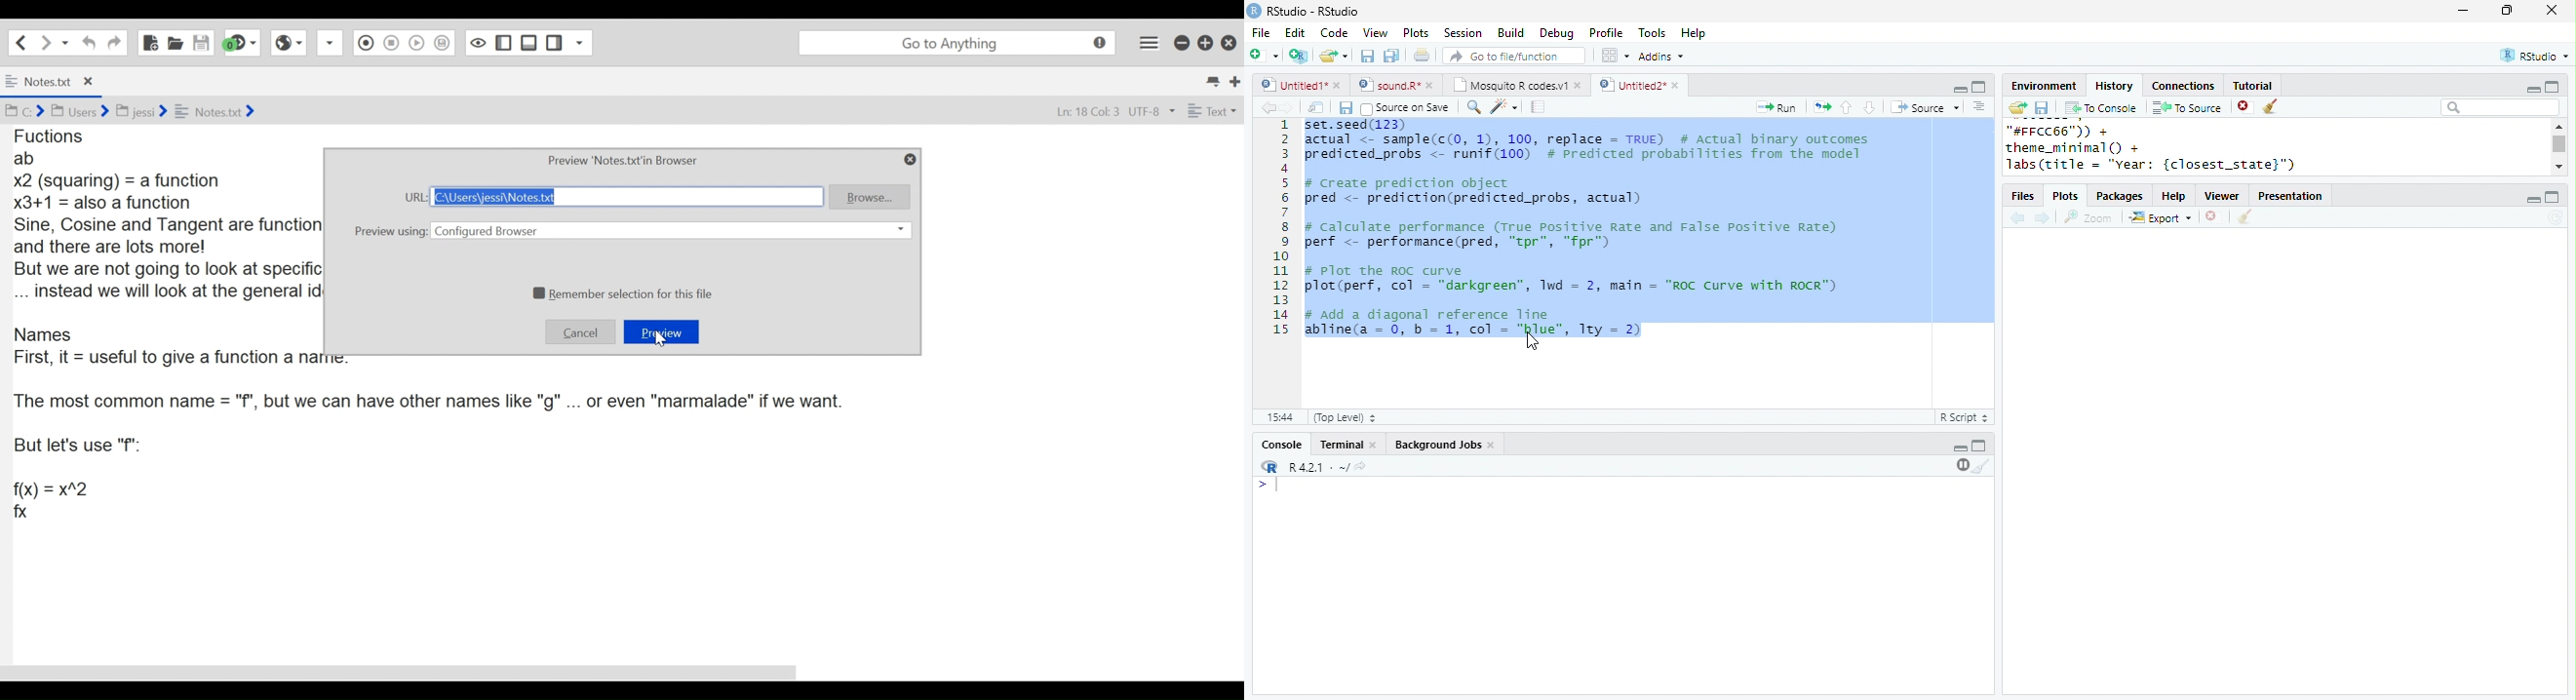  What do you see at coordinates (1614, 56) in the screenshot?
I see `options` at bounding box center [1614, 56].